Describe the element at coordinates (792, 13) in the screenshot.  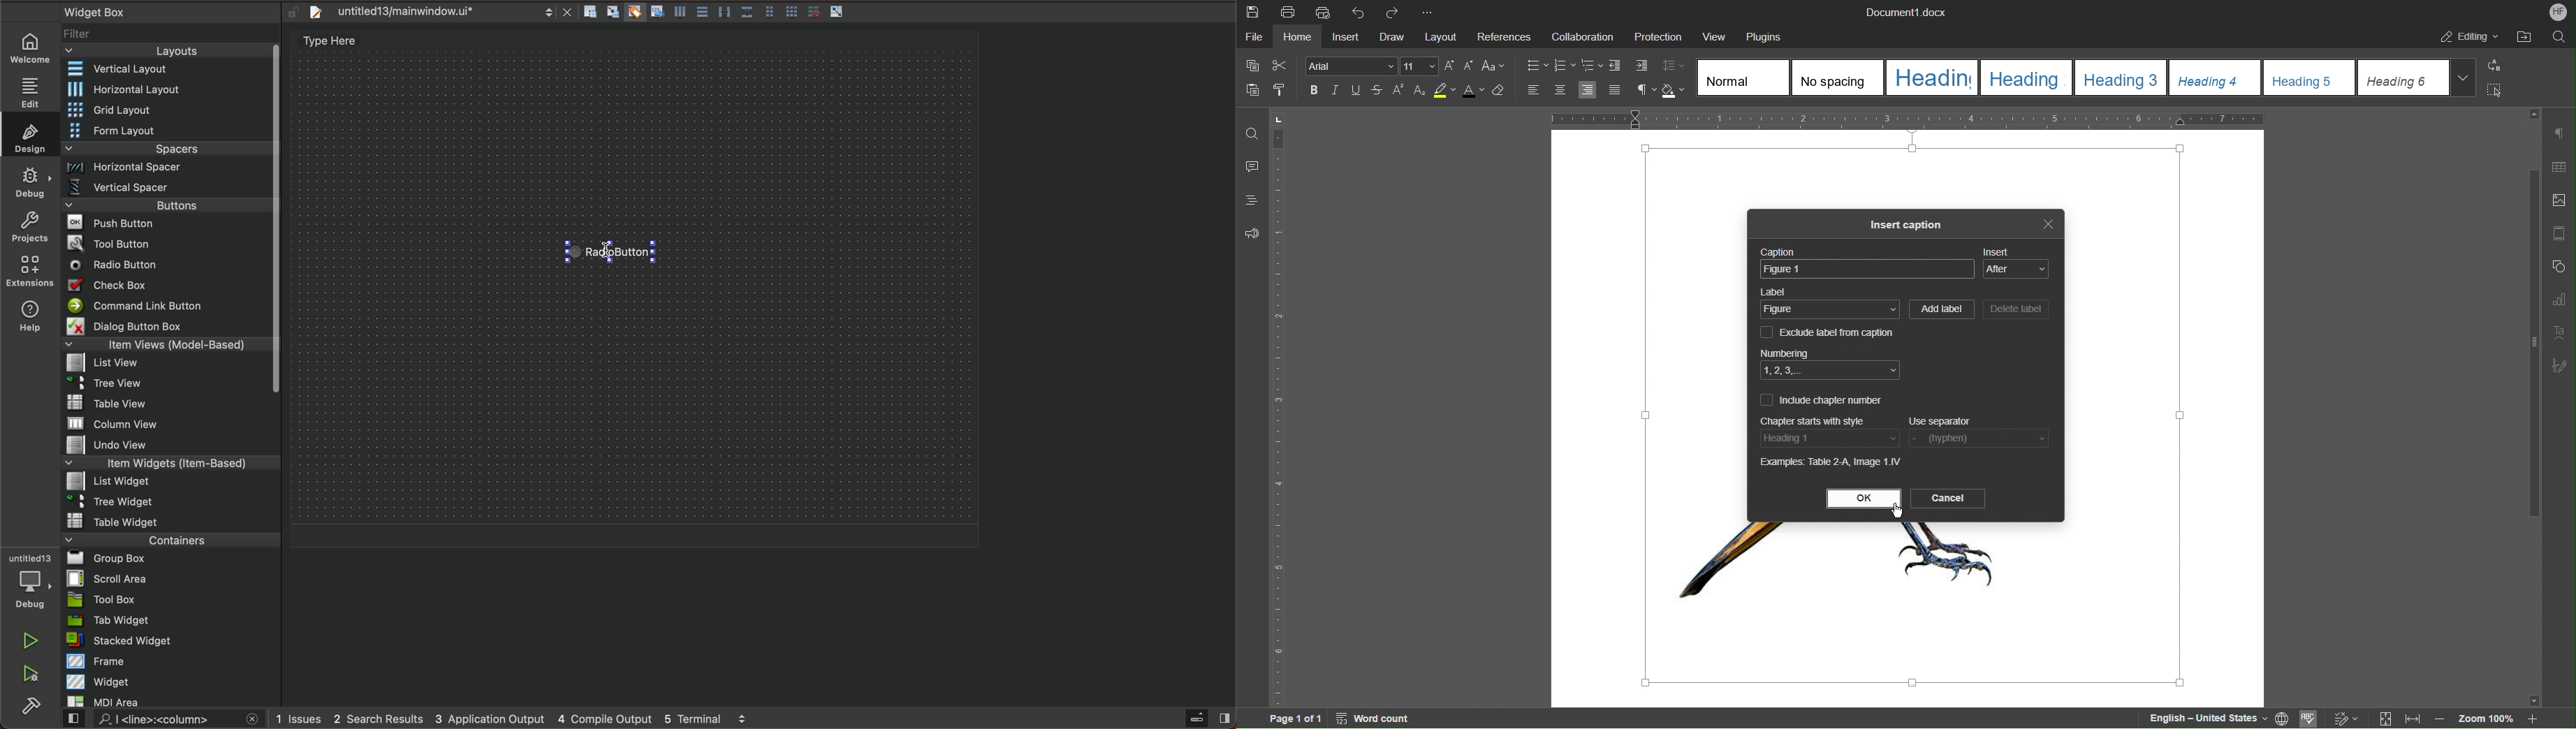
I see `` at that location.